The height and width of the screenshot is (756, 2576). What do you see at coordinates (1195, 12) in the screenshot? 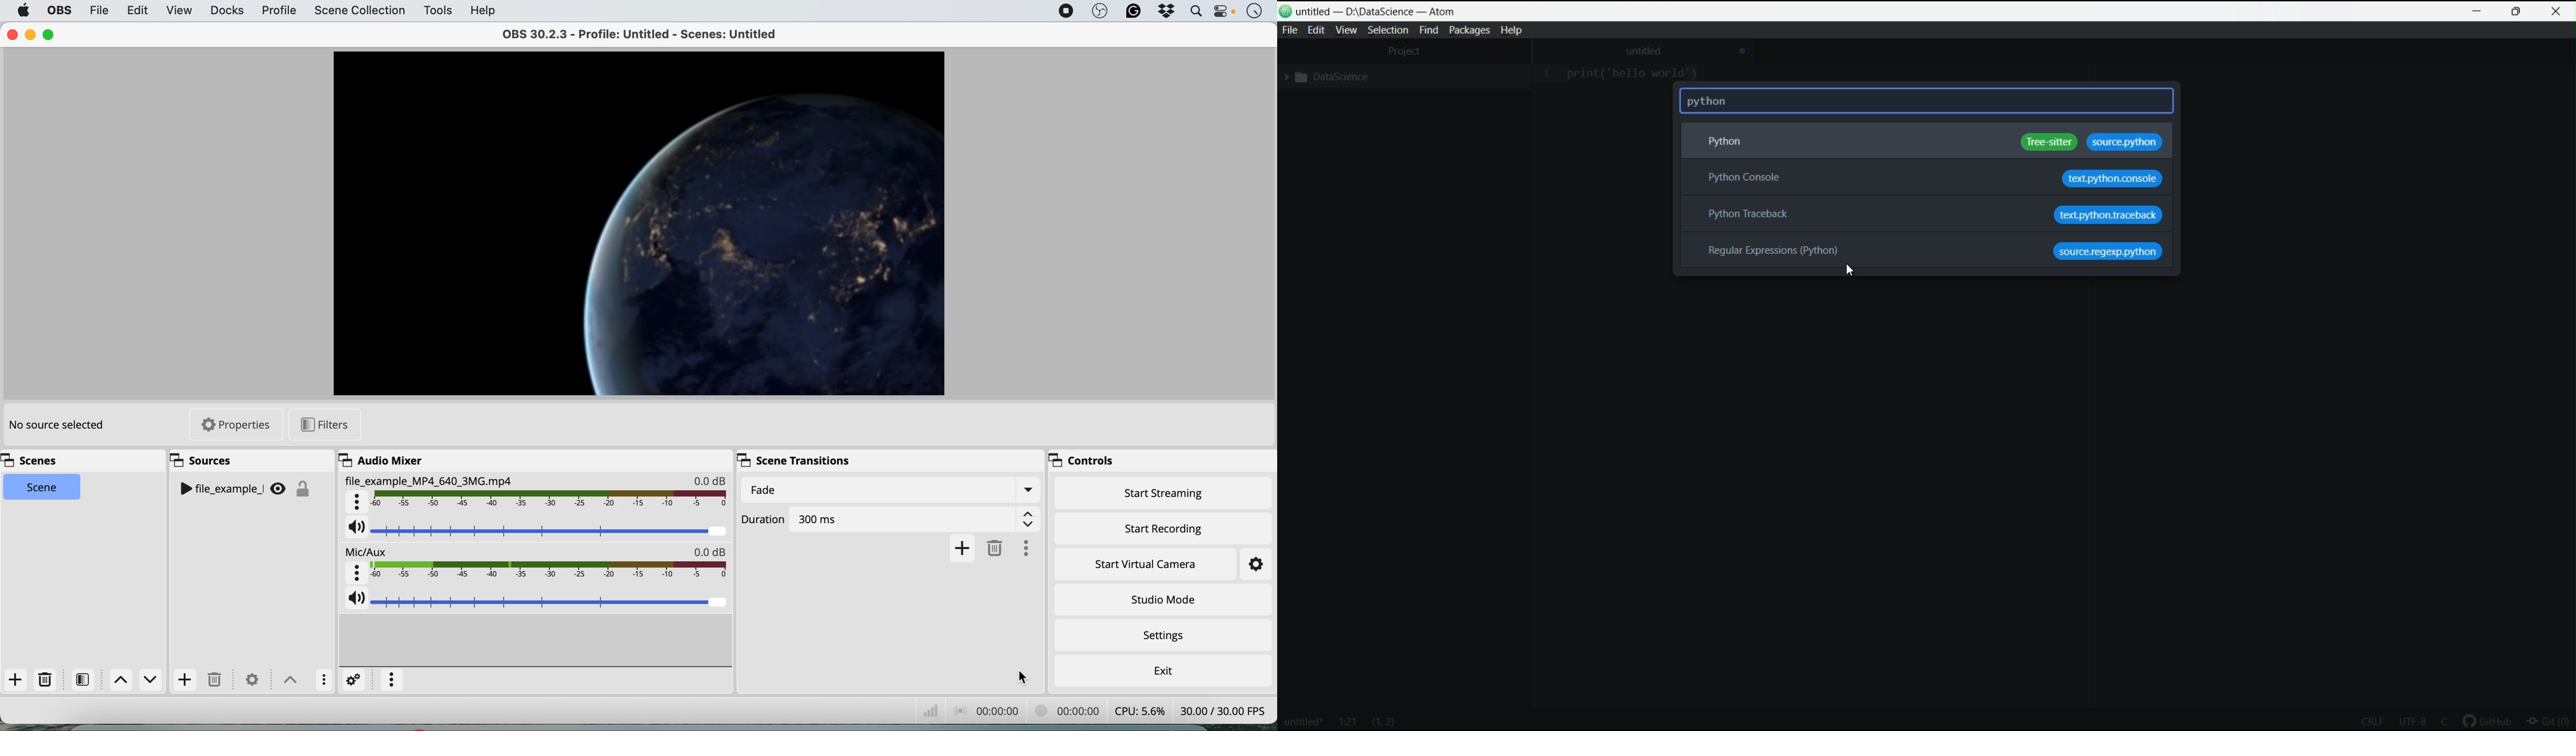
I see `spotlight search` at bounding box center [1195, 12].